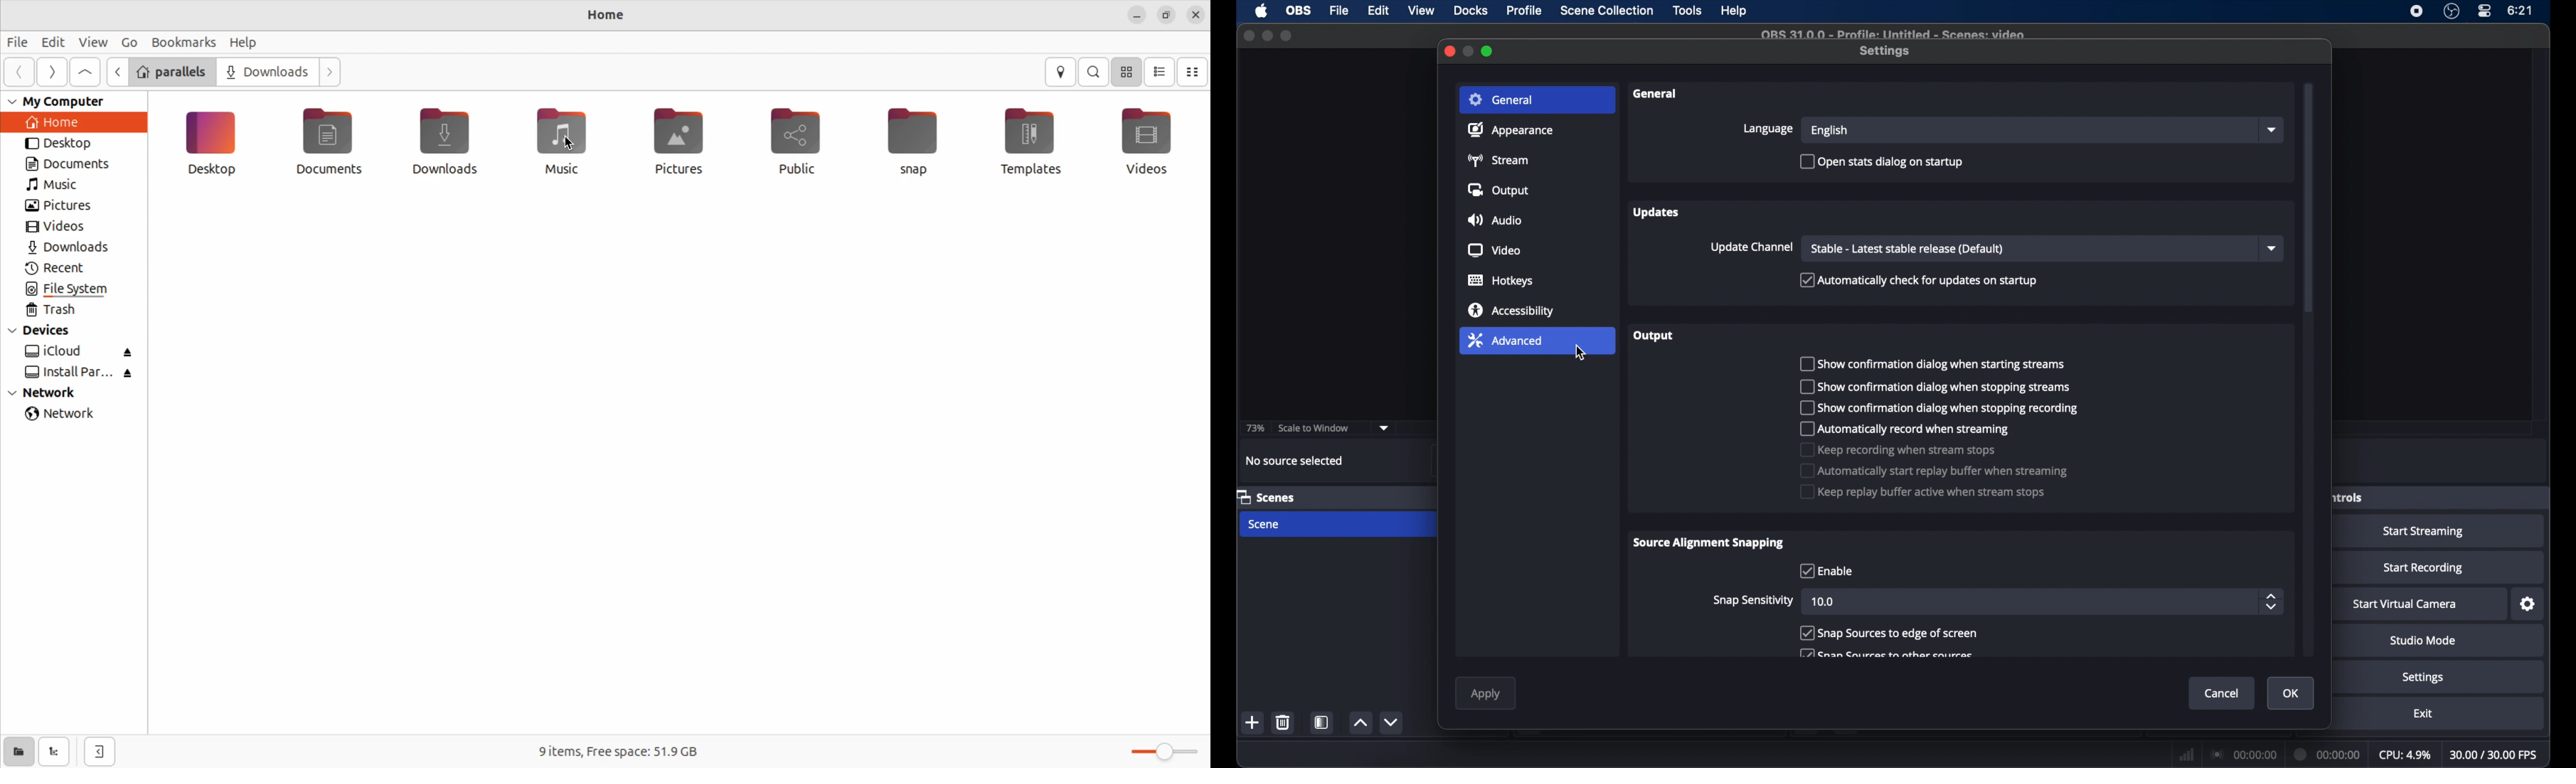  I want to click on no source selected, so click(1295, 461).